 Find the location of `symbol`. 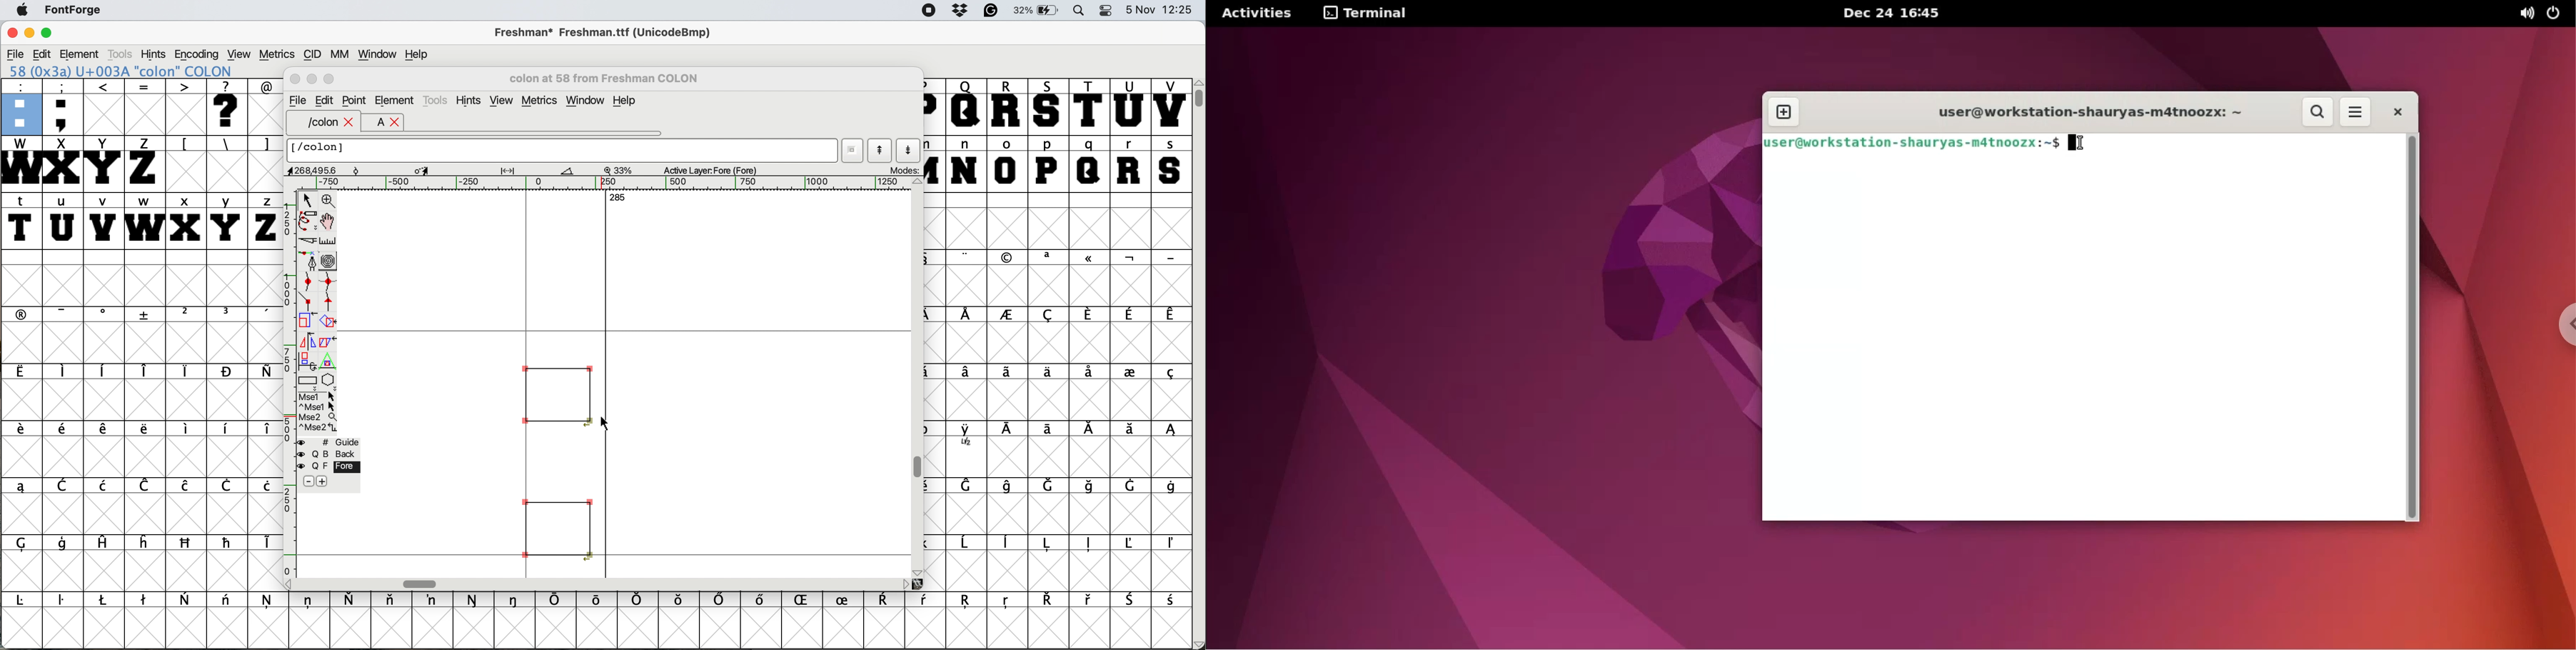

symbol is located at coordinates (227, 315).